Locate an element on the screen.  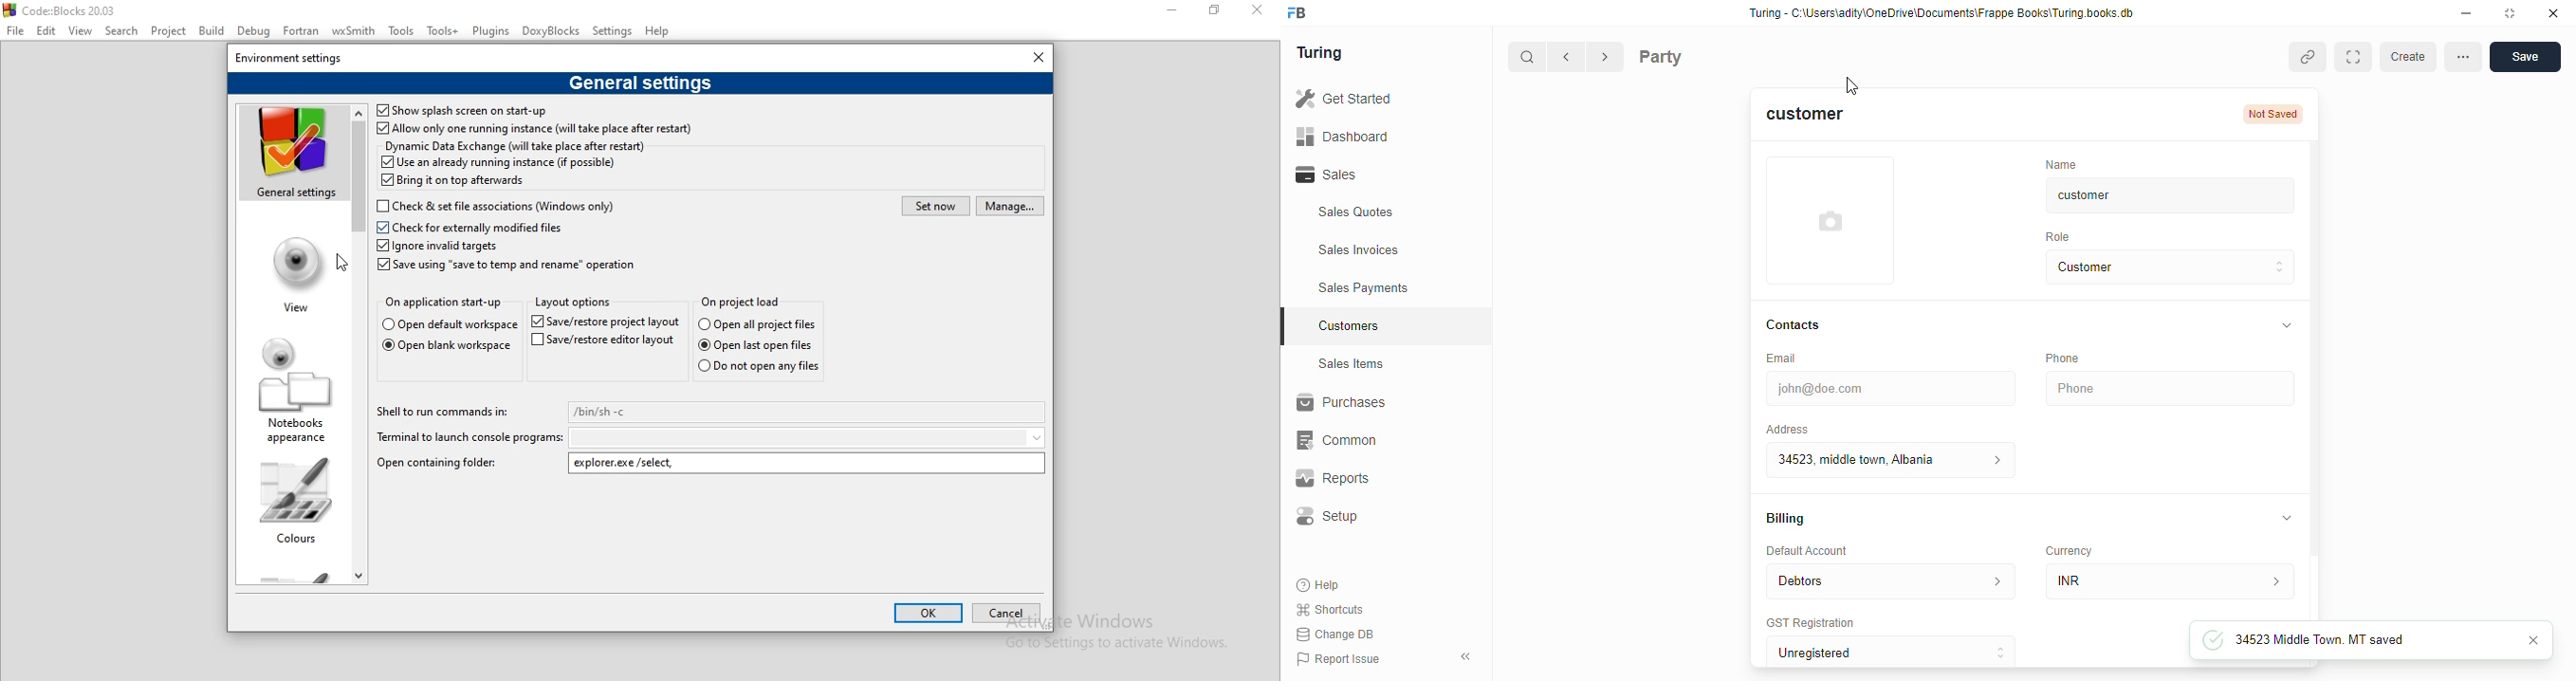
Save/restore project layout is located at coordinates (603, 324).